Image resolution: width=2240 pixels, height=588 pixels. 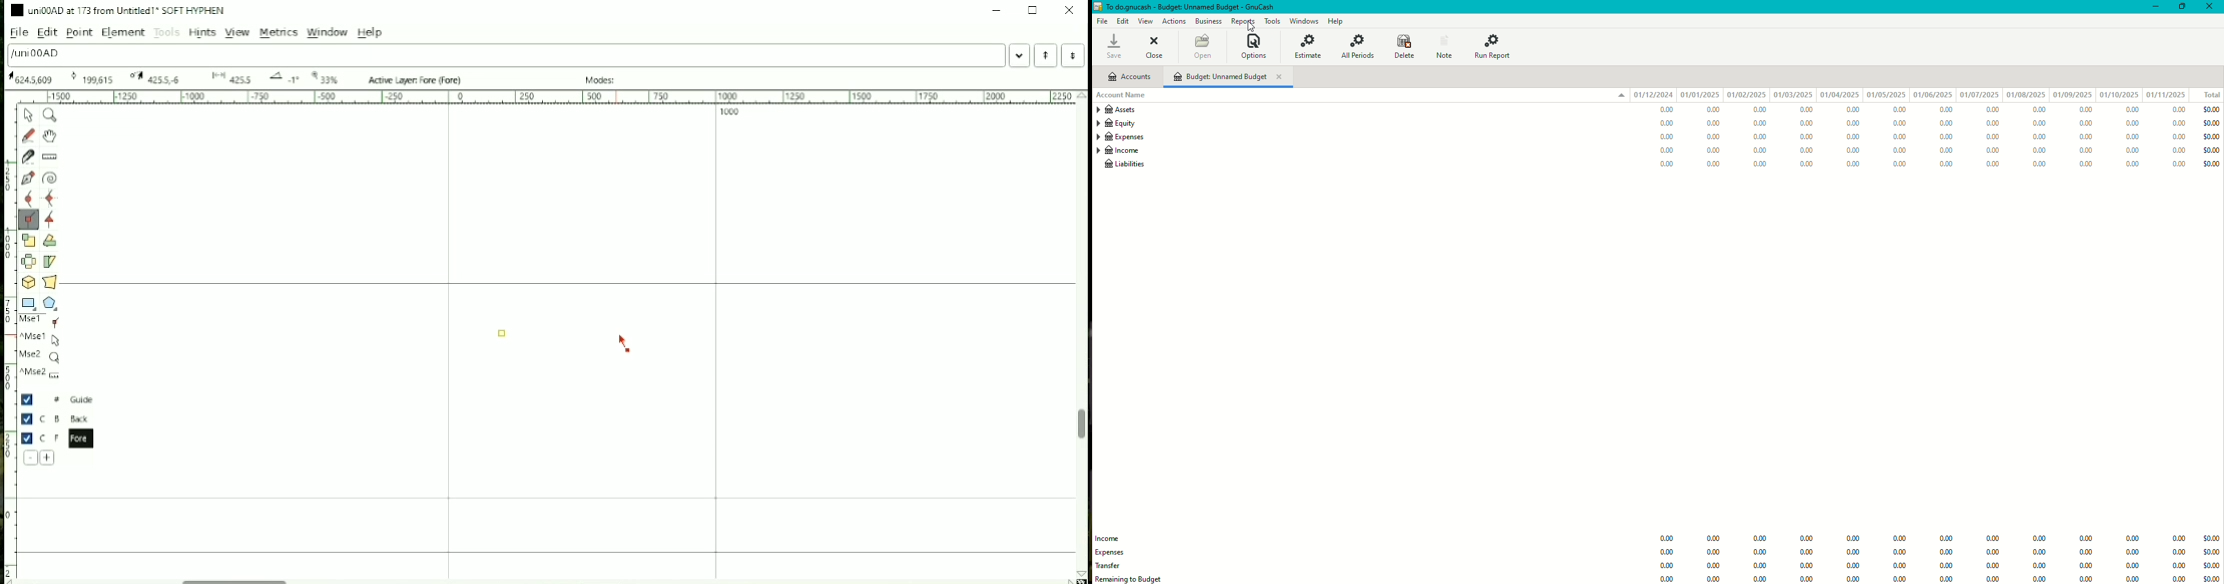 I want to click on 173 Oxad U+00AD "uni00AD" SOFT HYPHEN, so click(x=92, y=78).